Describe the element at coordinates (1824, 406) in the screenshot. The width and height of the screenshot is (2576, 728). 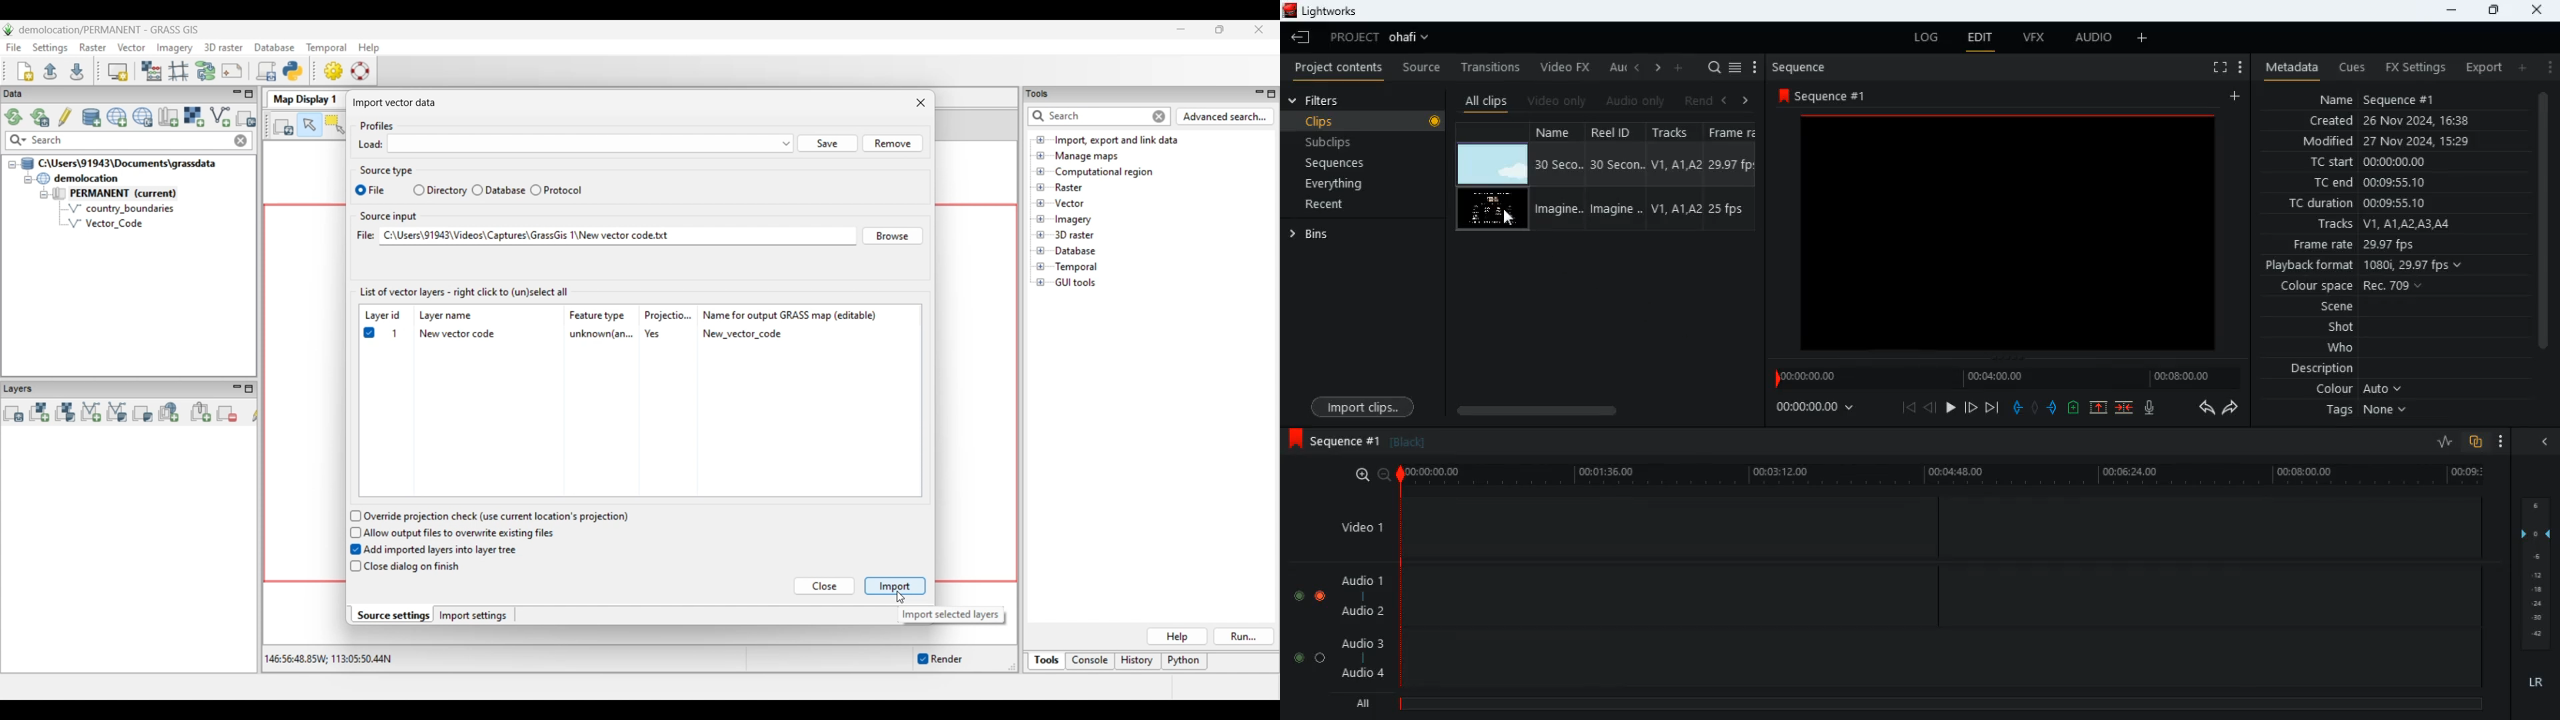
I see `time` at that location.